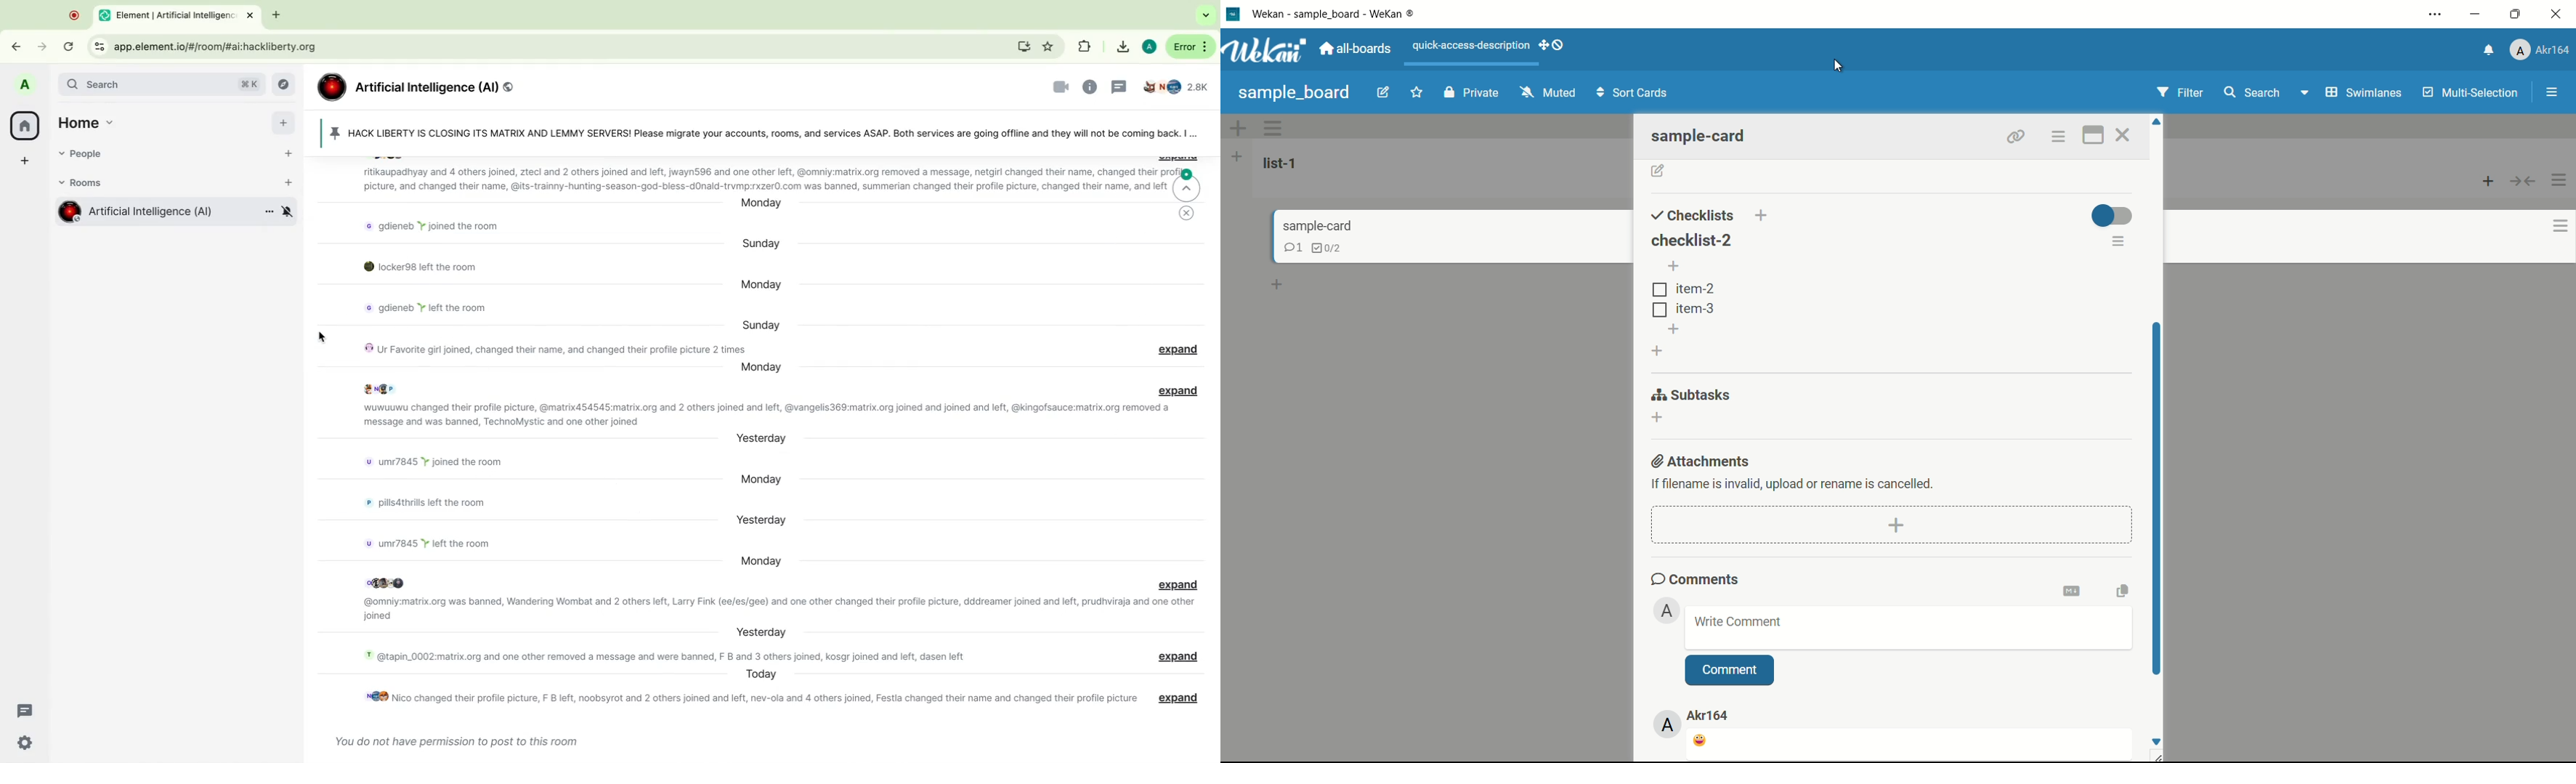 The image size is (2576, 784). I want to click on day, so click(756, 631).